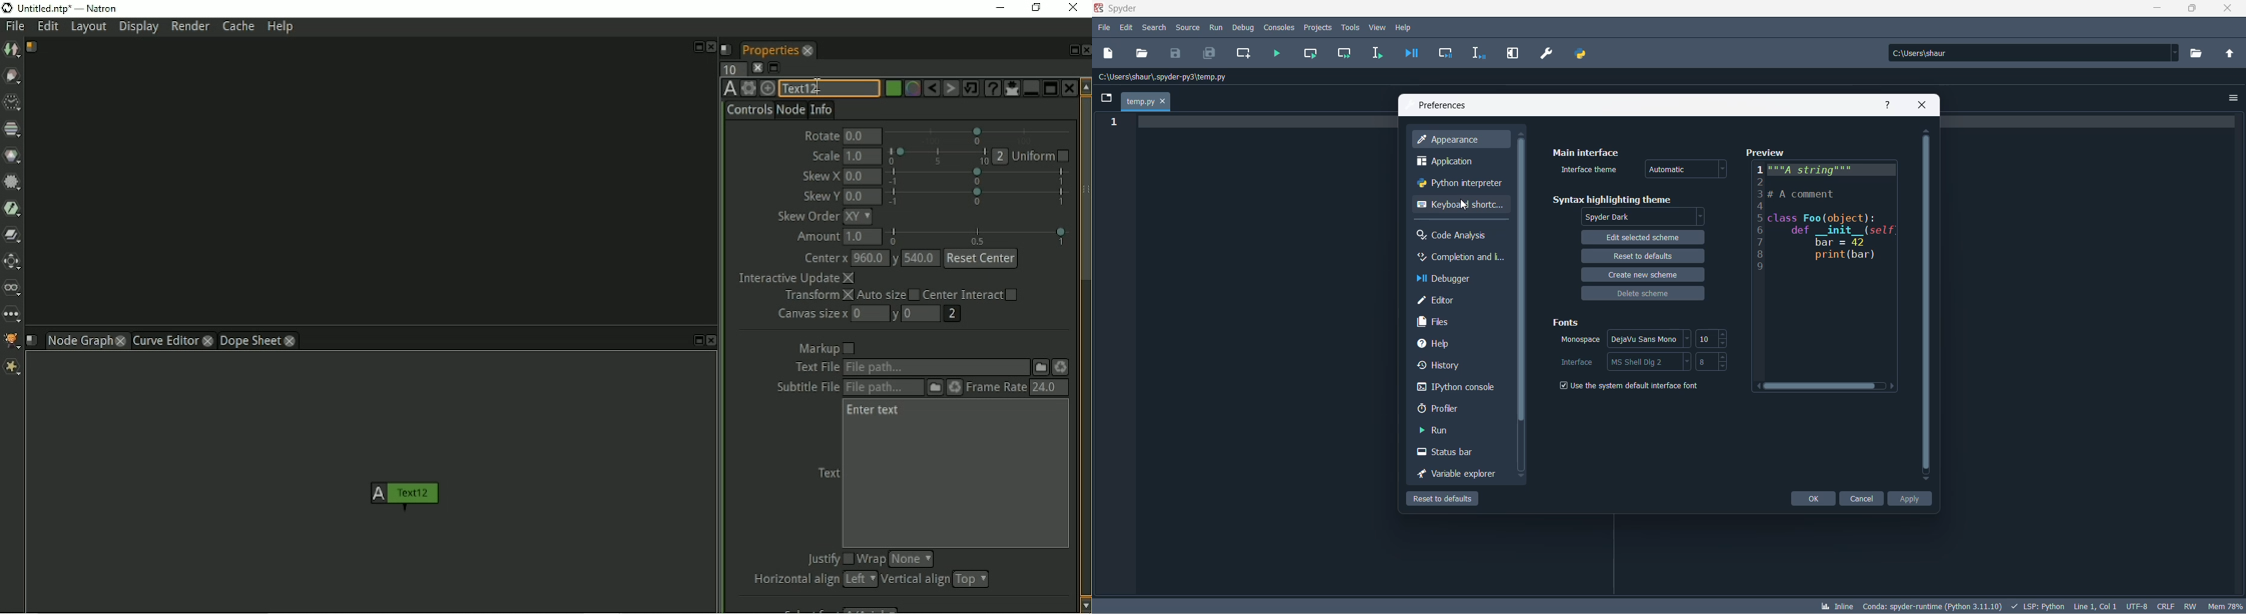 This screenshot has width=2268, height=616. Describe the element at coordinates (1459, 163) in the screenshot. I see `application` at that location.